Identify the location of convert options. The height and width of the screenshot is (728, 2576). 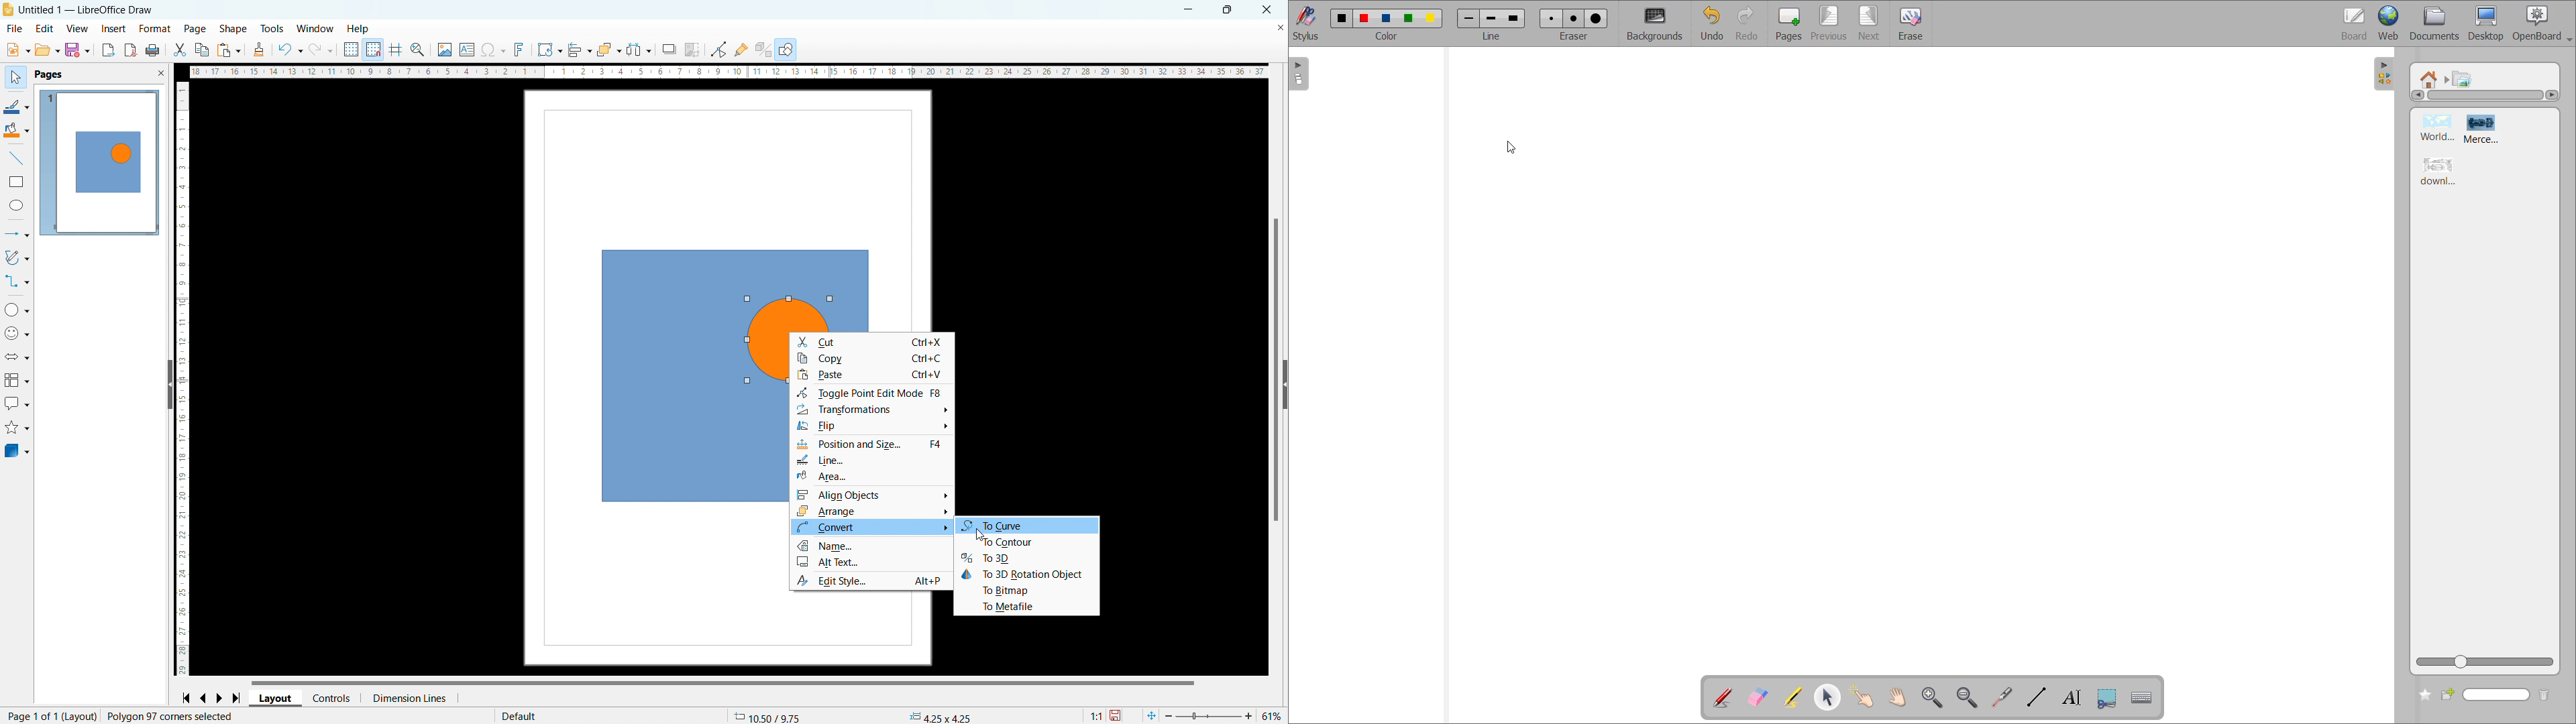
(871, 527).